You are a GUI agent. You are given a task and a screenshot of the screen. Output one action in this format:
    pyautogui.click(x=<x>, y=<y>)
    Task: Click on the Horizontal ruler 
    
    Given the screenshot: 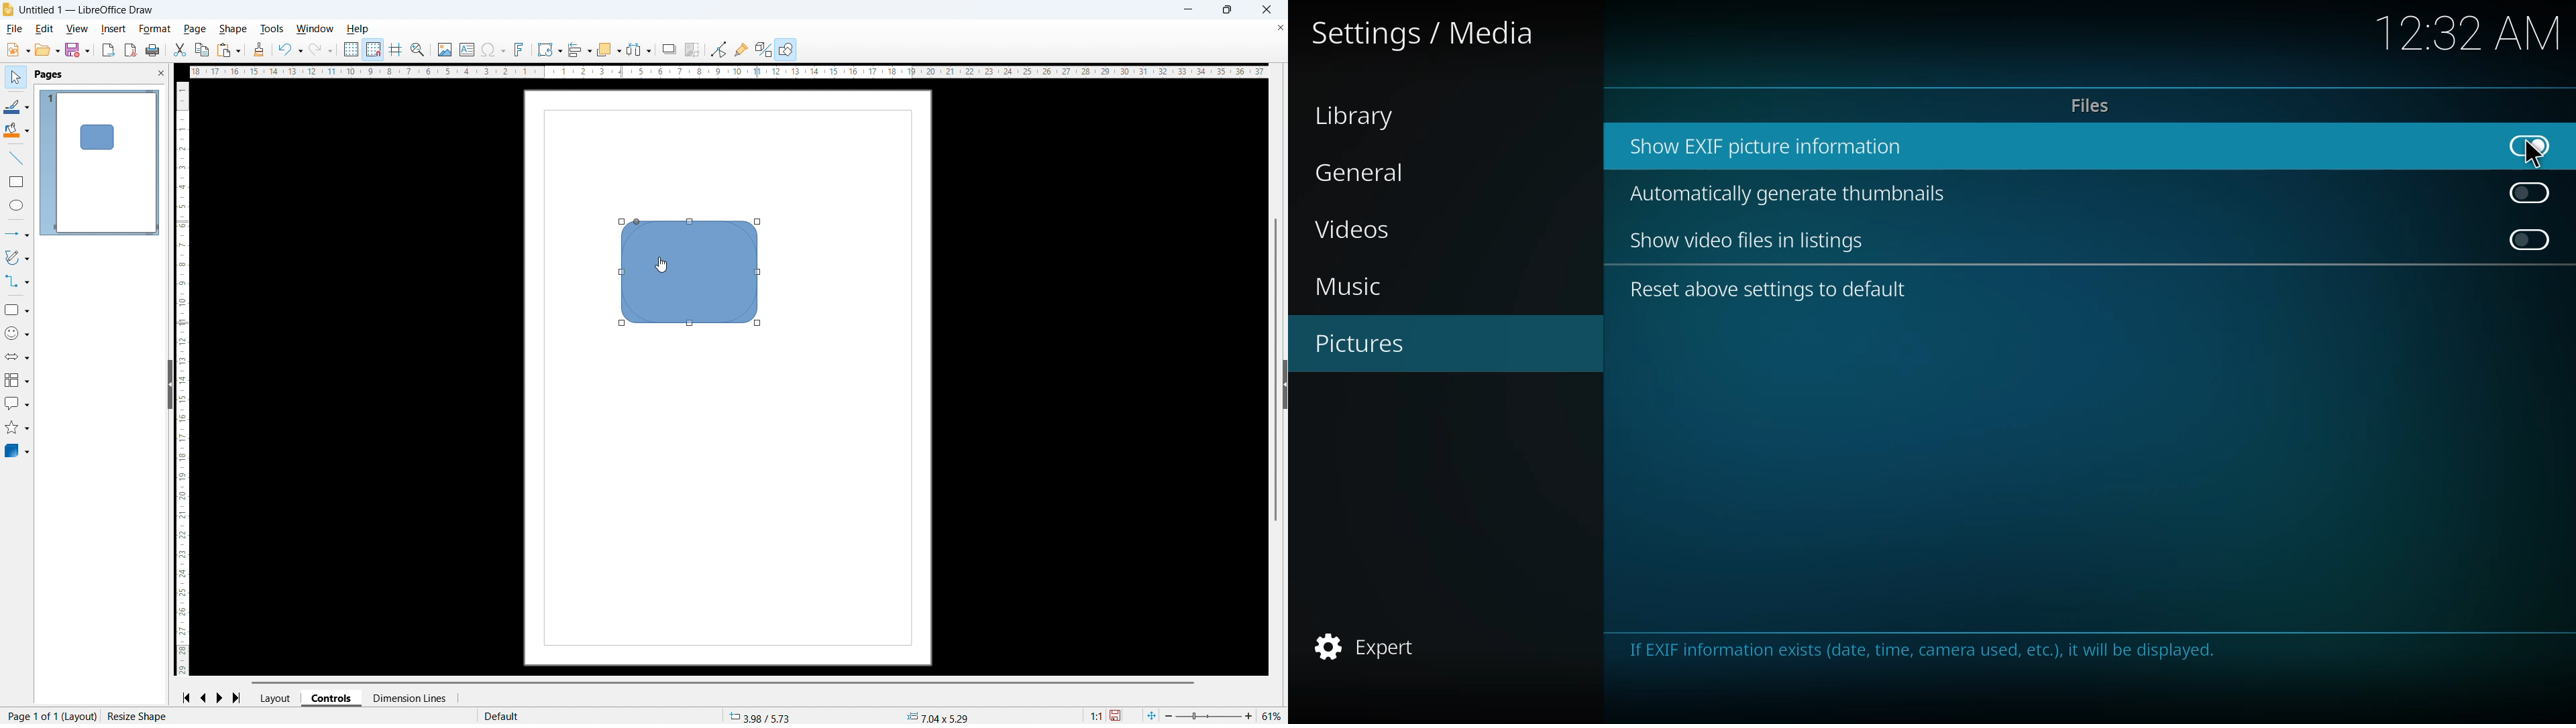 What is the action you would take?
    pyautogui.click(x=724, y=72)
    